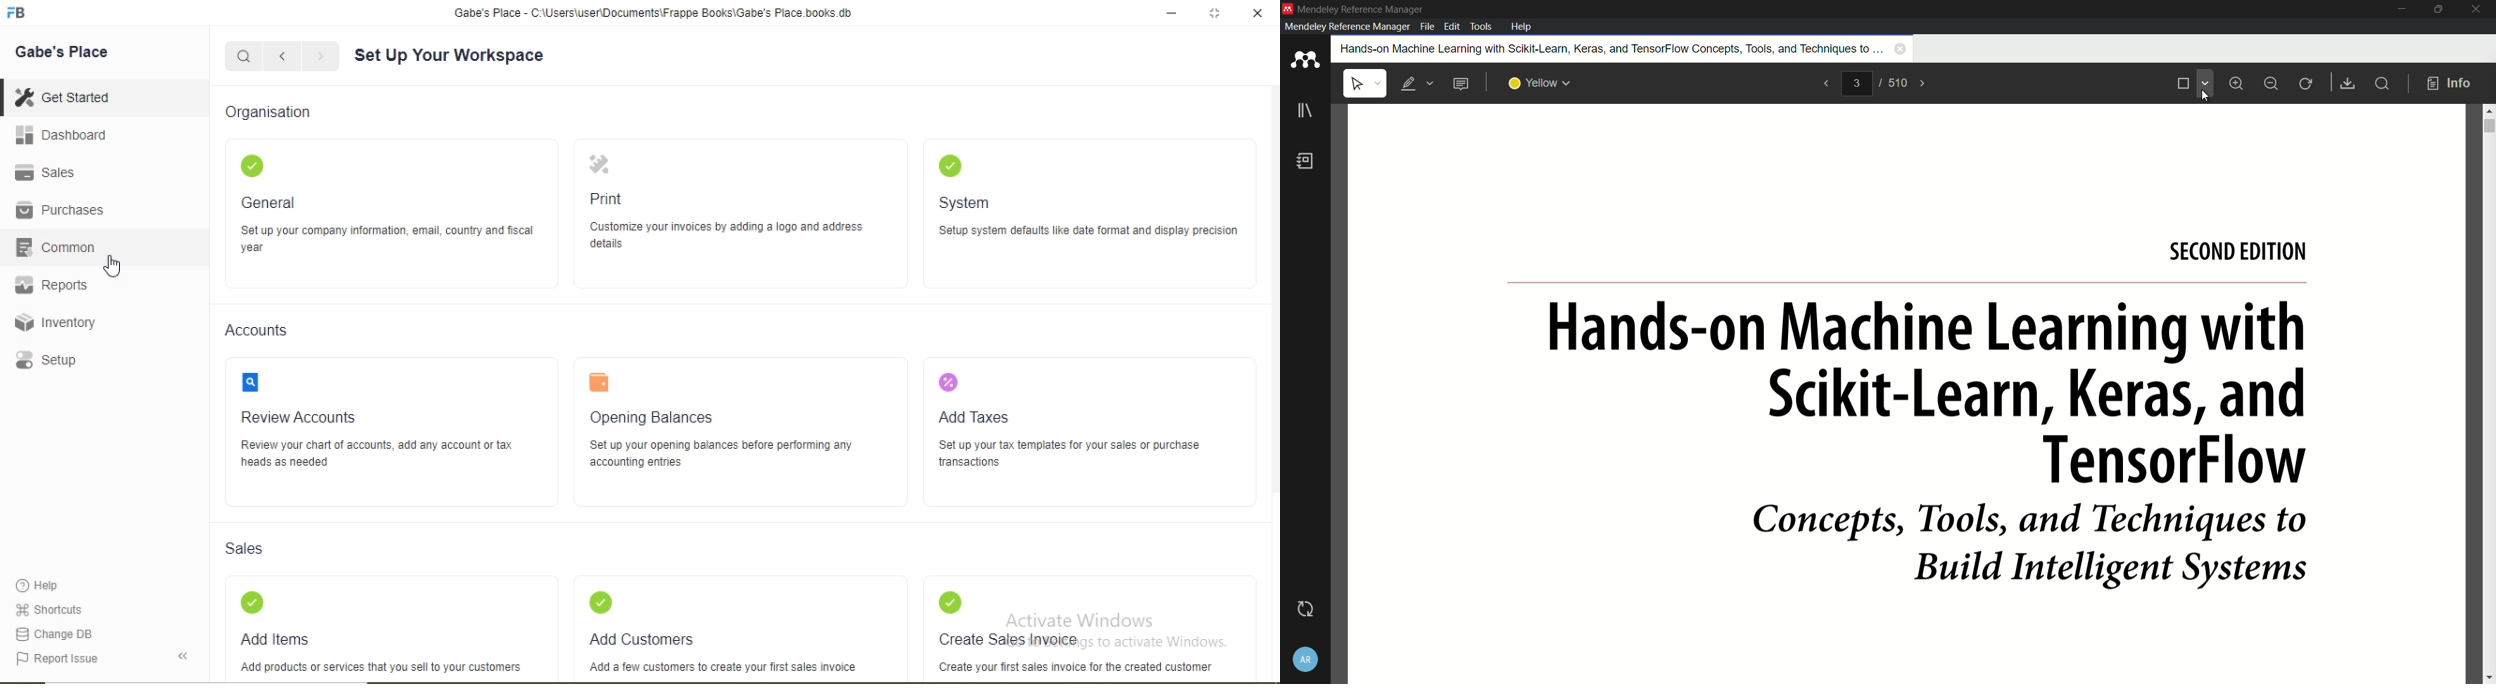 This screenshot has height=700, width=2520. Describe the element at coordinates (607, 199) in the screenshot. I see `Print` at that location.